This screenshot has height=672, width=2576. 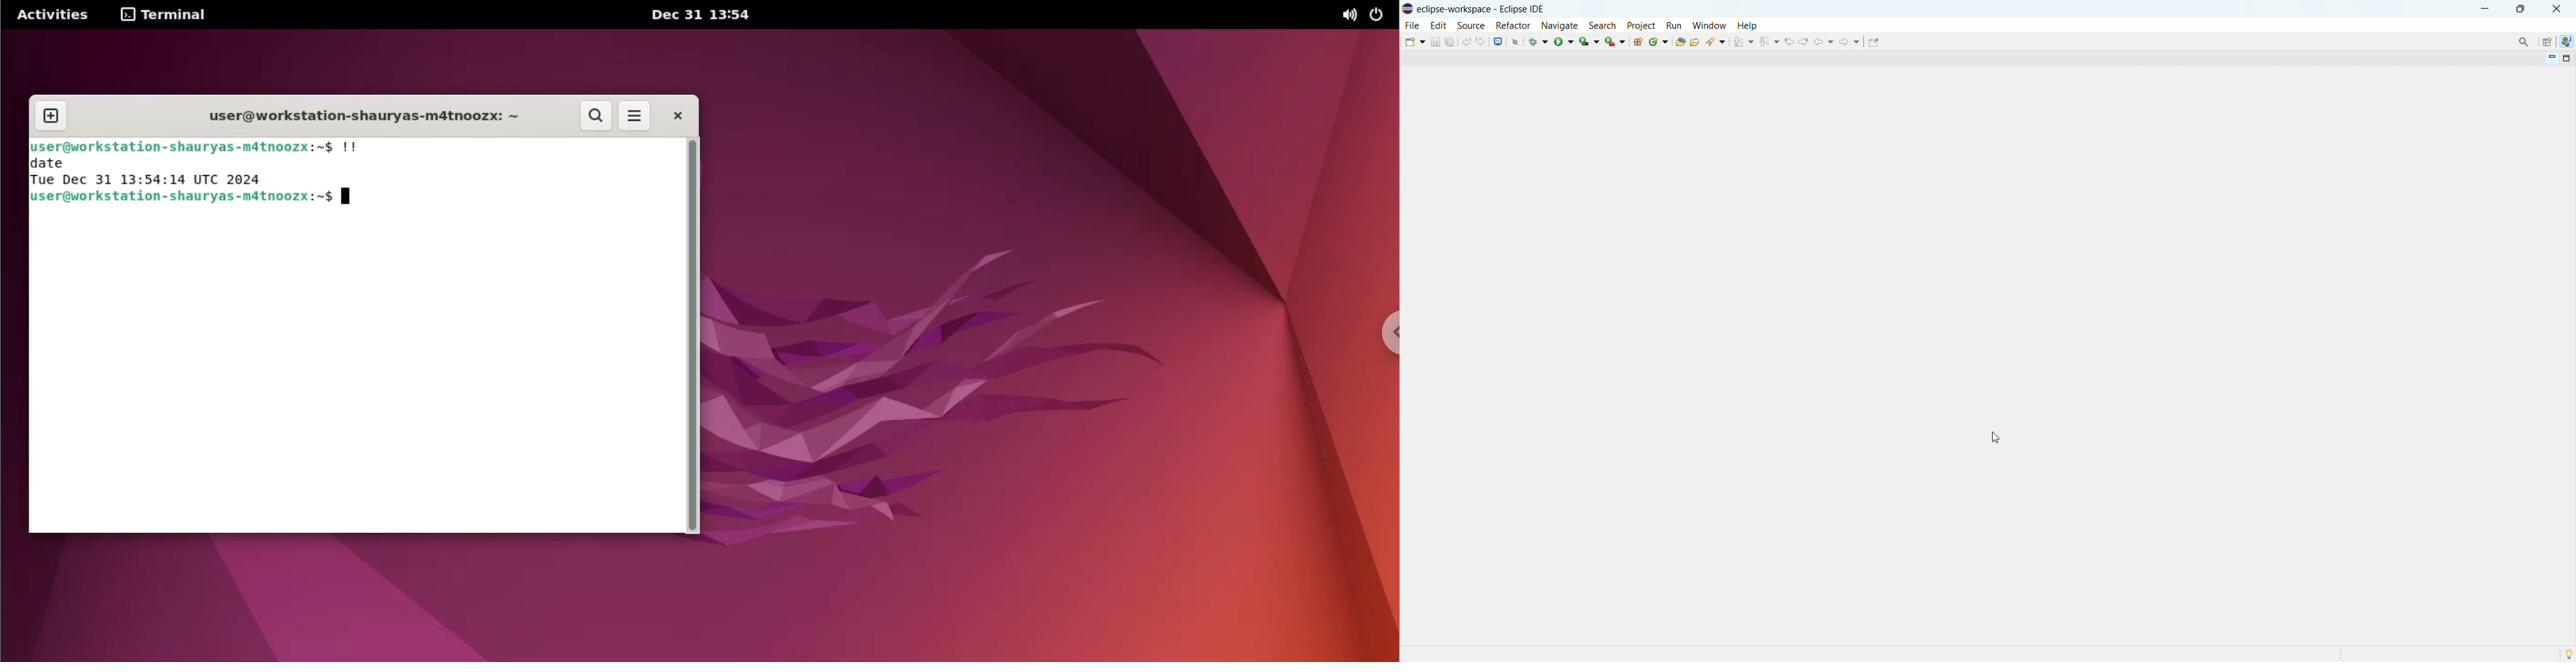 I want to click on open console, so click(x=1498, y=41).